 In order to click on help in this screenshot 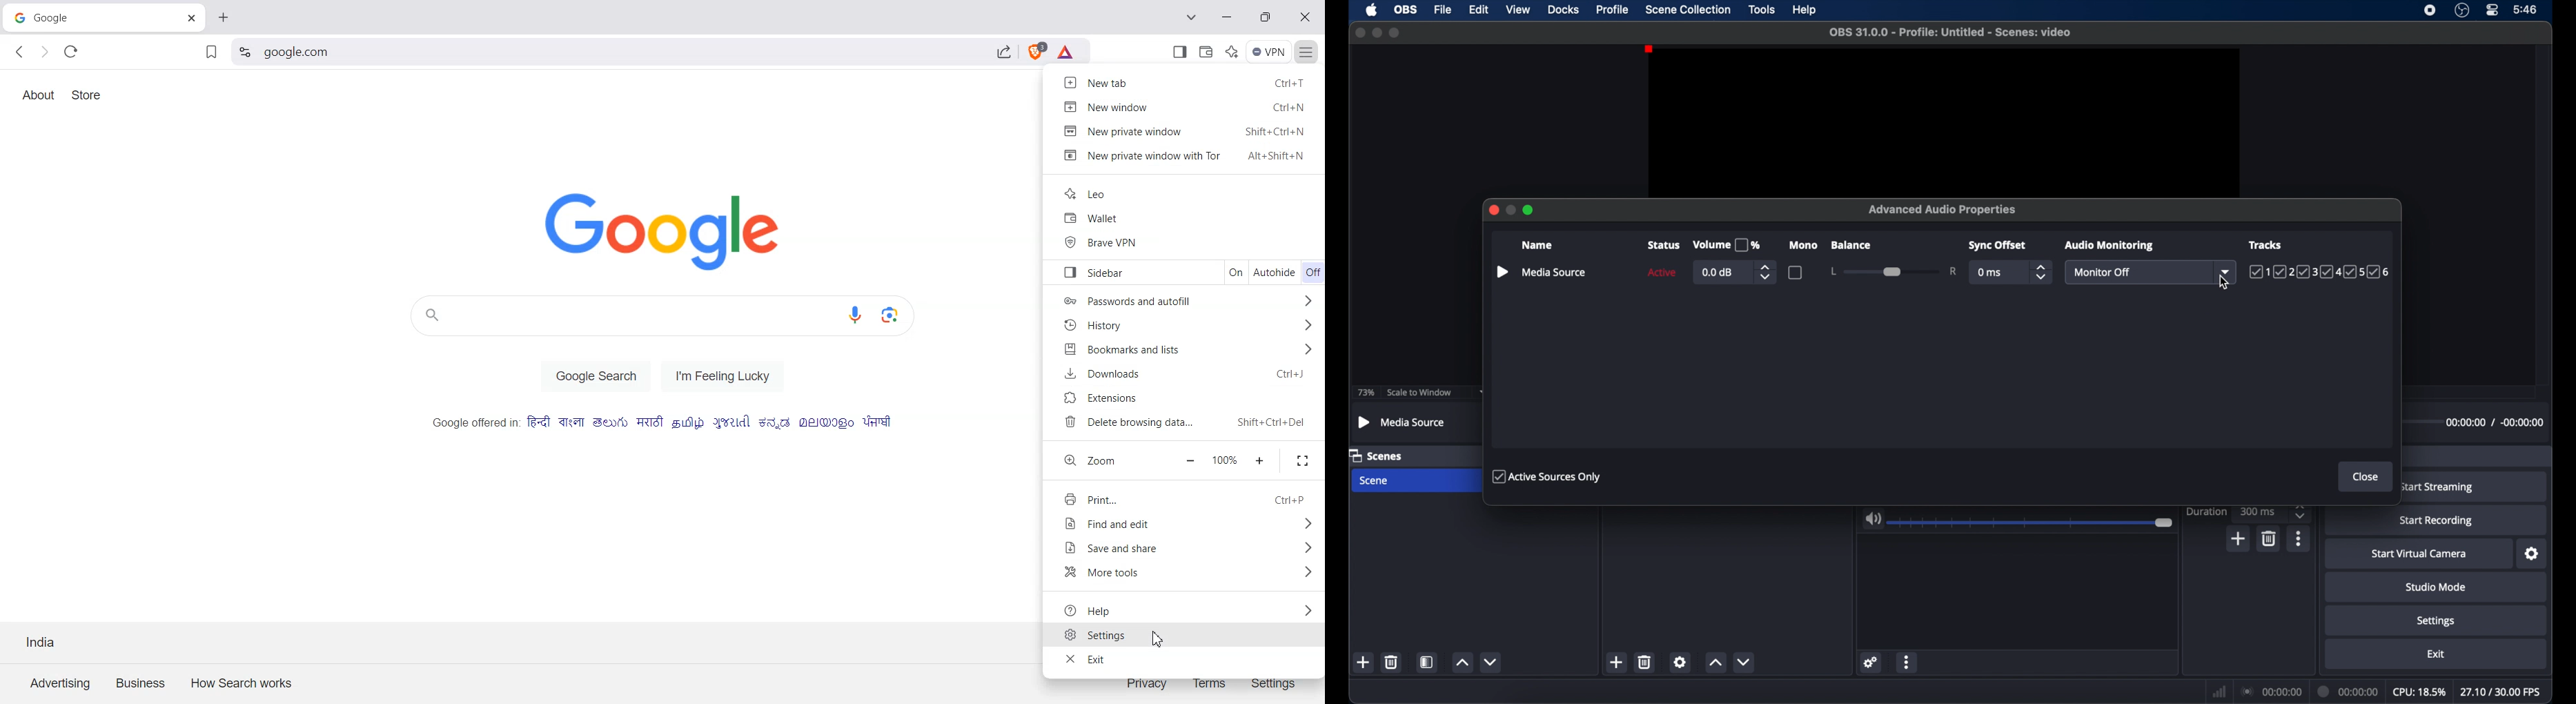, I will do `click(1806, 10)`.